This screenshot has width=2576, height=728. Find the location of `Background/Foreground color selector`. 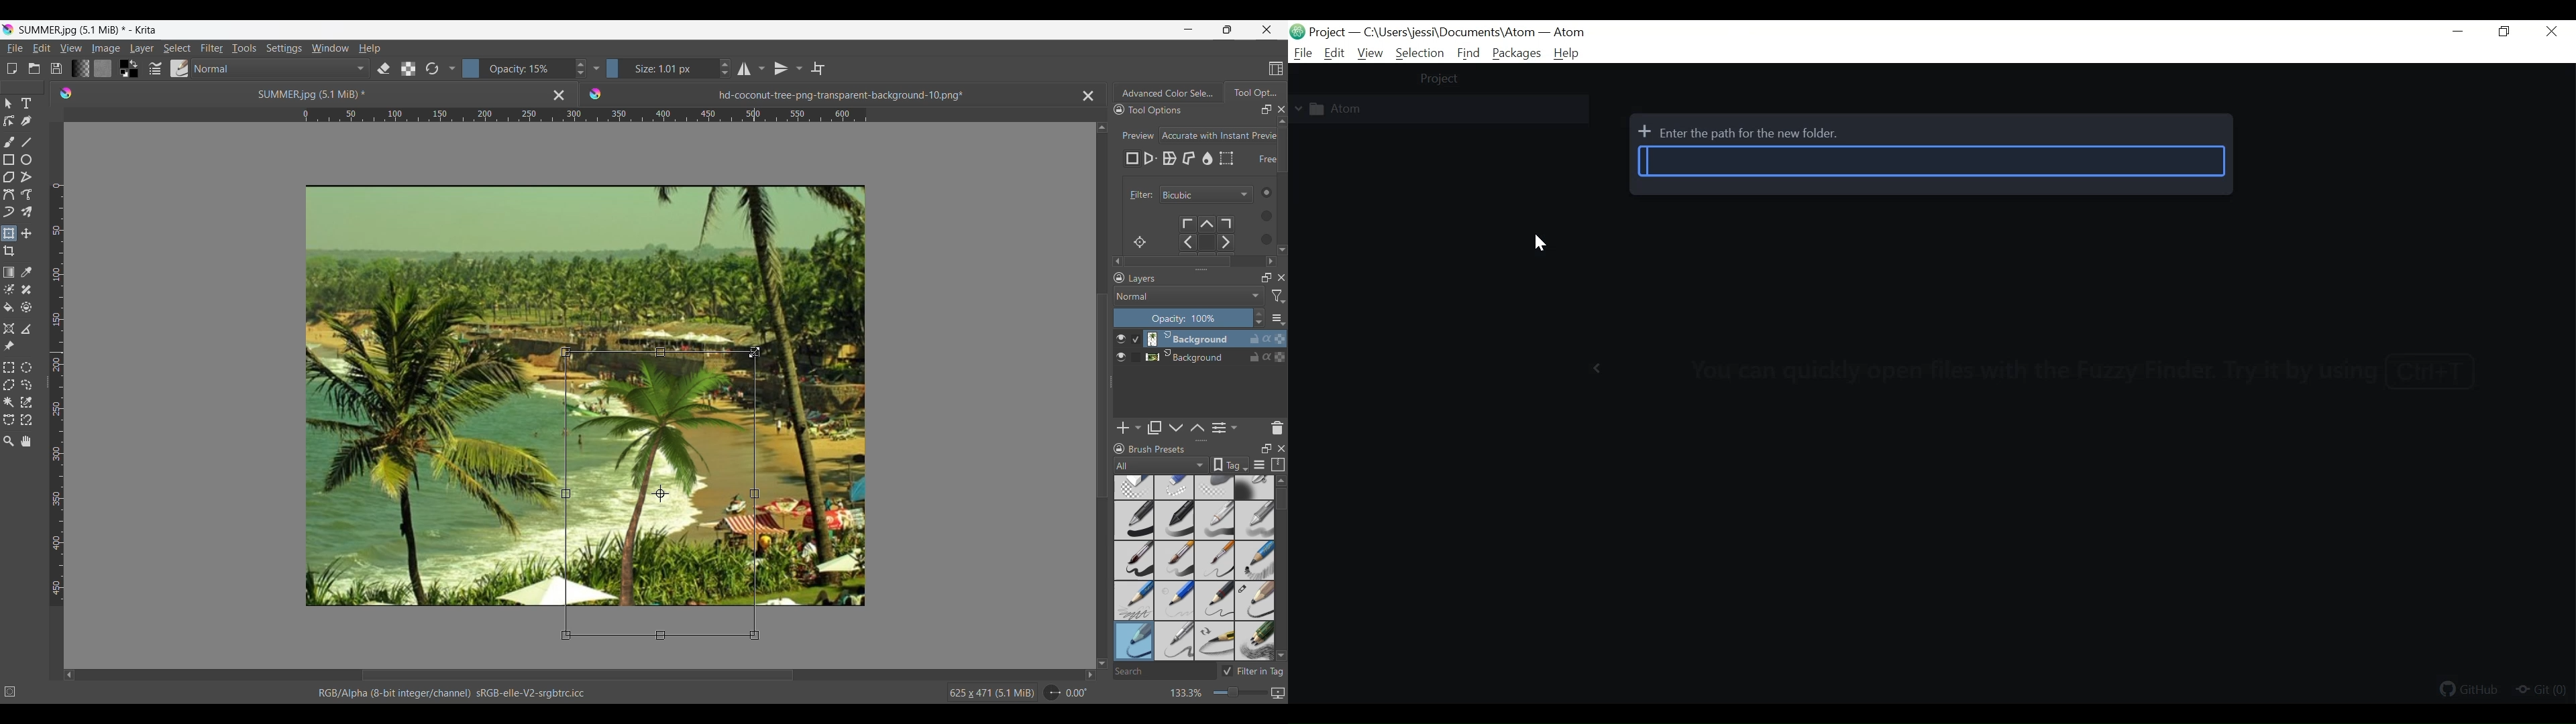

Background/Foreground color selector is located at coordinates (128, 68).